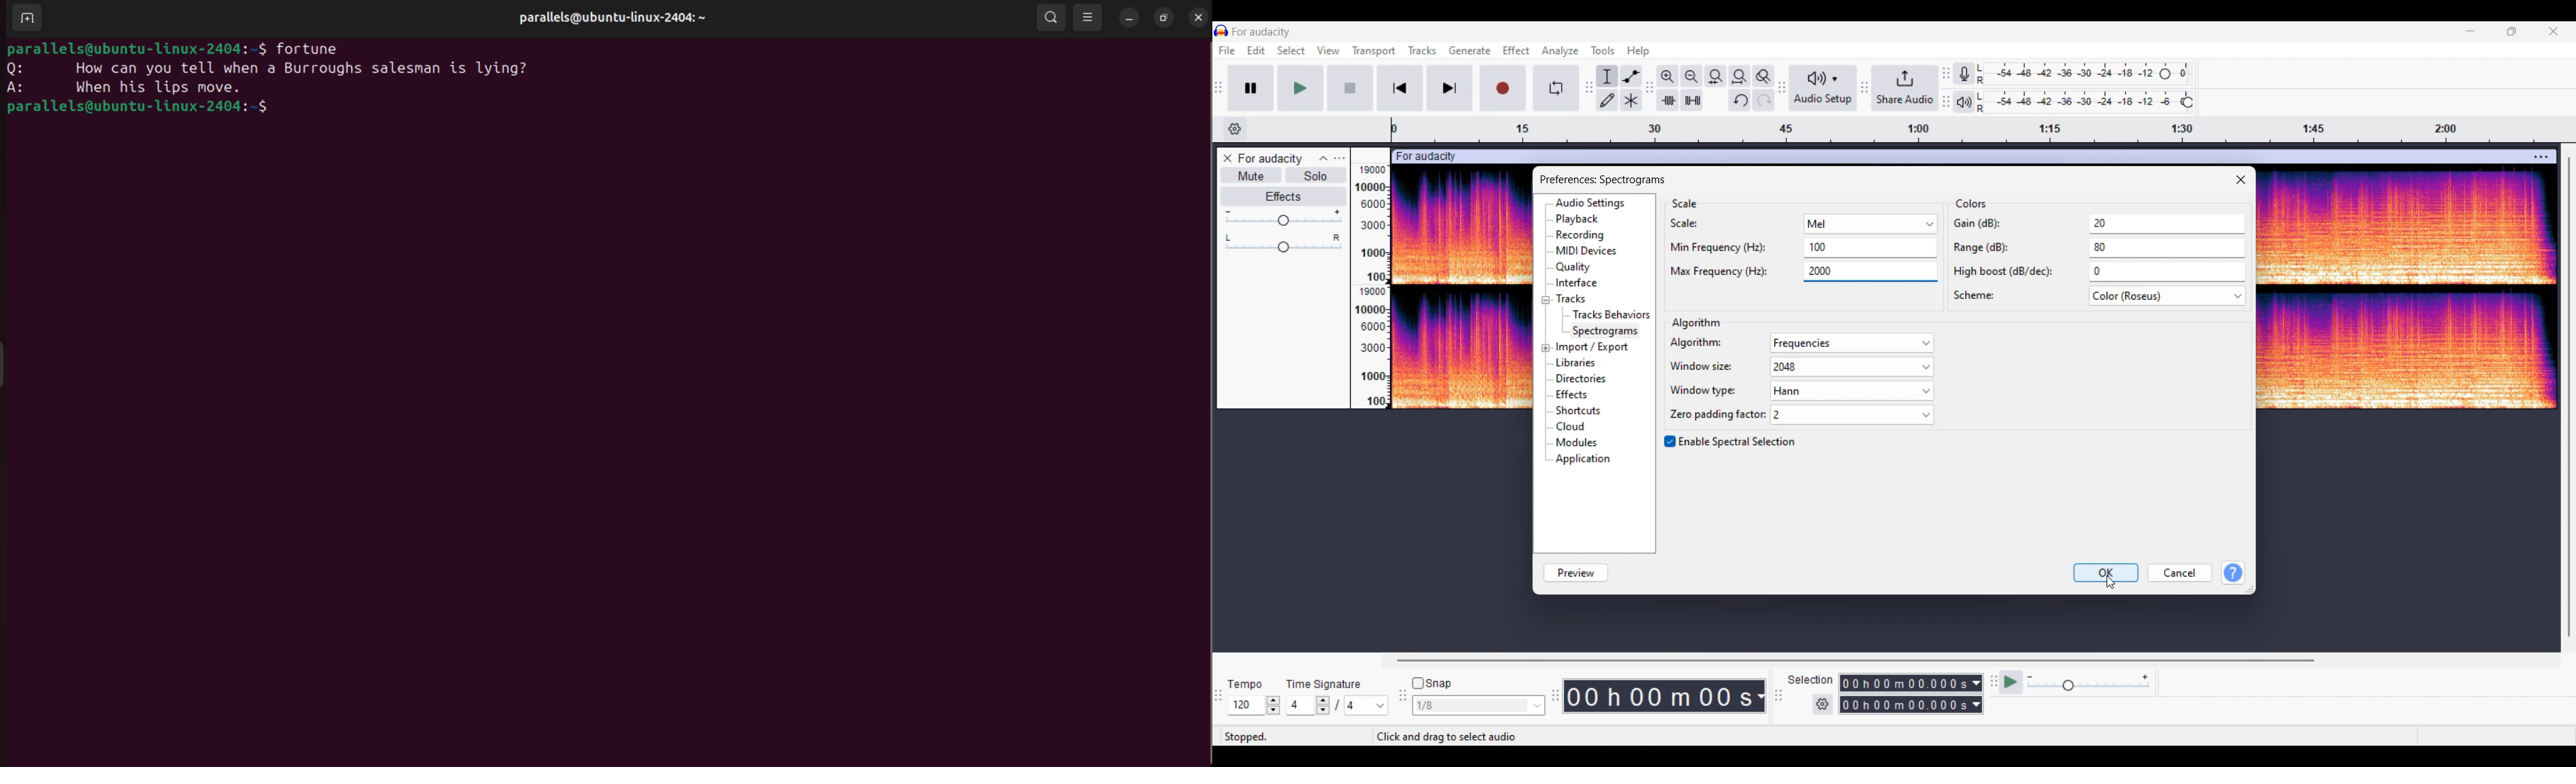 The image size is (2576, 784). Describe the element at coordinates (1685, 203) in the screenshot. I see `Section title` at that location.